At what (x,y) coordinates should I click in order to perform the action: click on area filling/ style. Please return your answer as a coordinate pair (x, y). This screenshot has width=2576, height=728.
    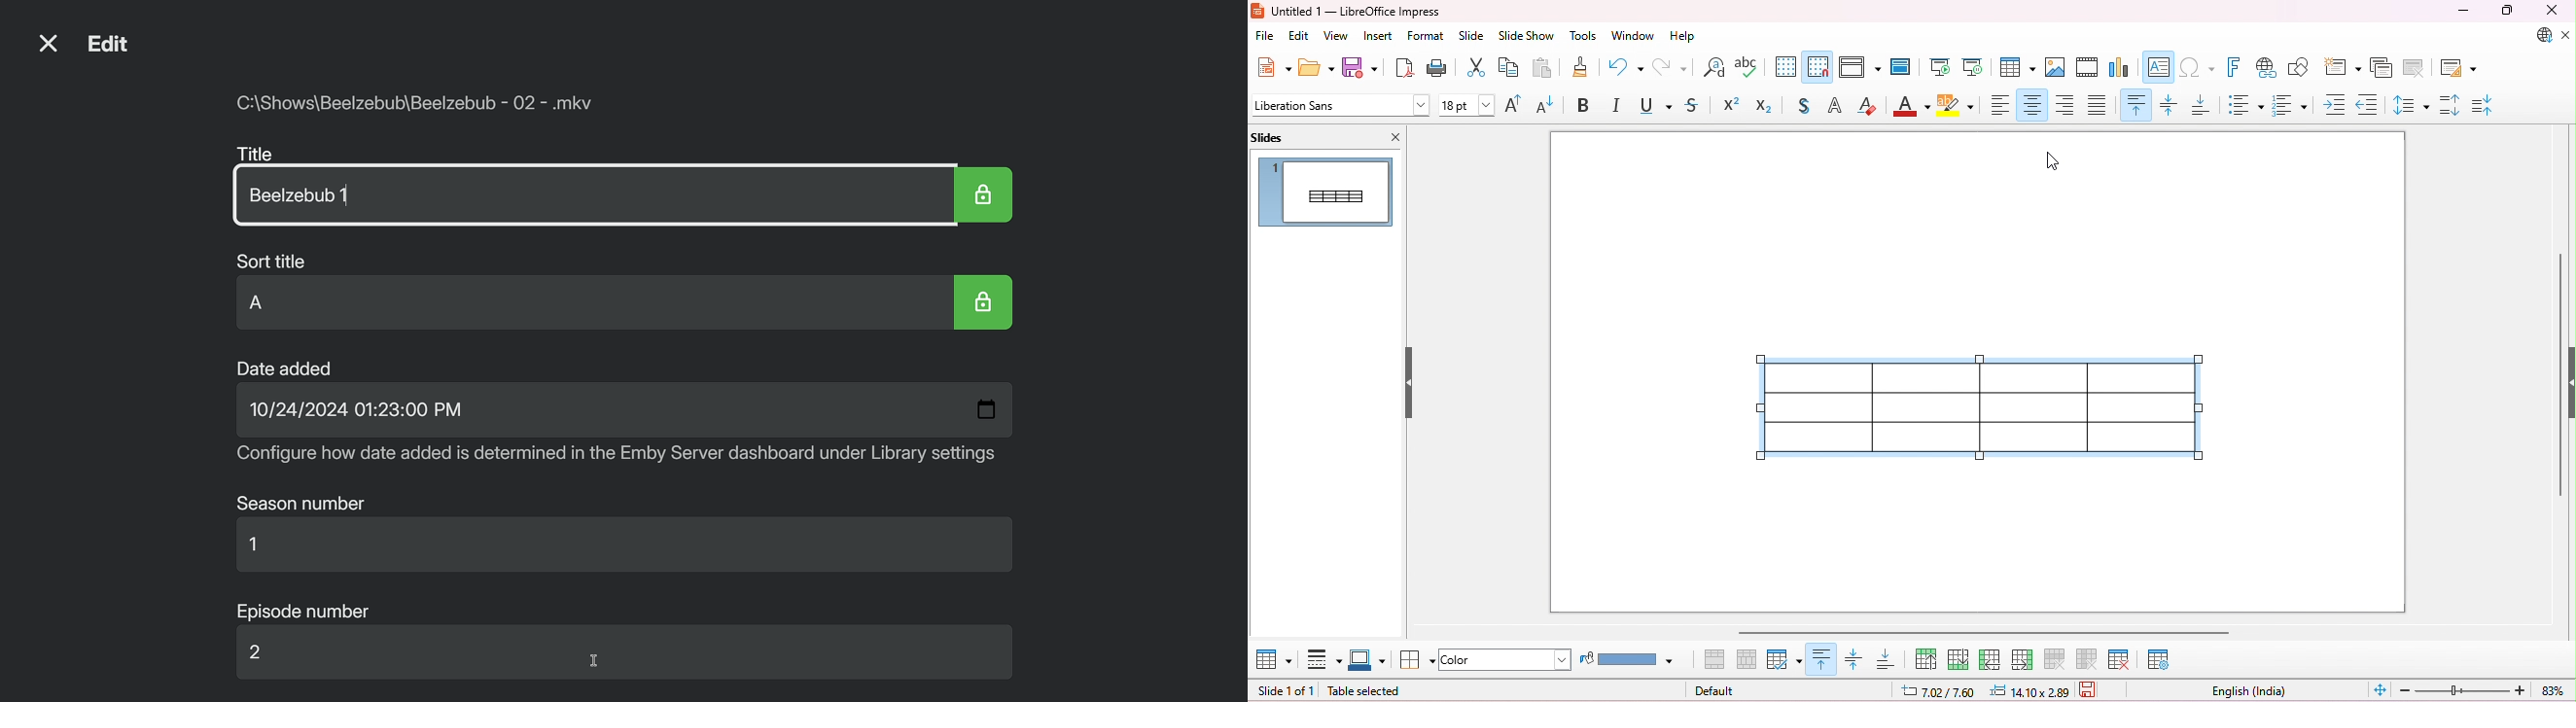
    Looking at the image, I should click on (1507, 659).